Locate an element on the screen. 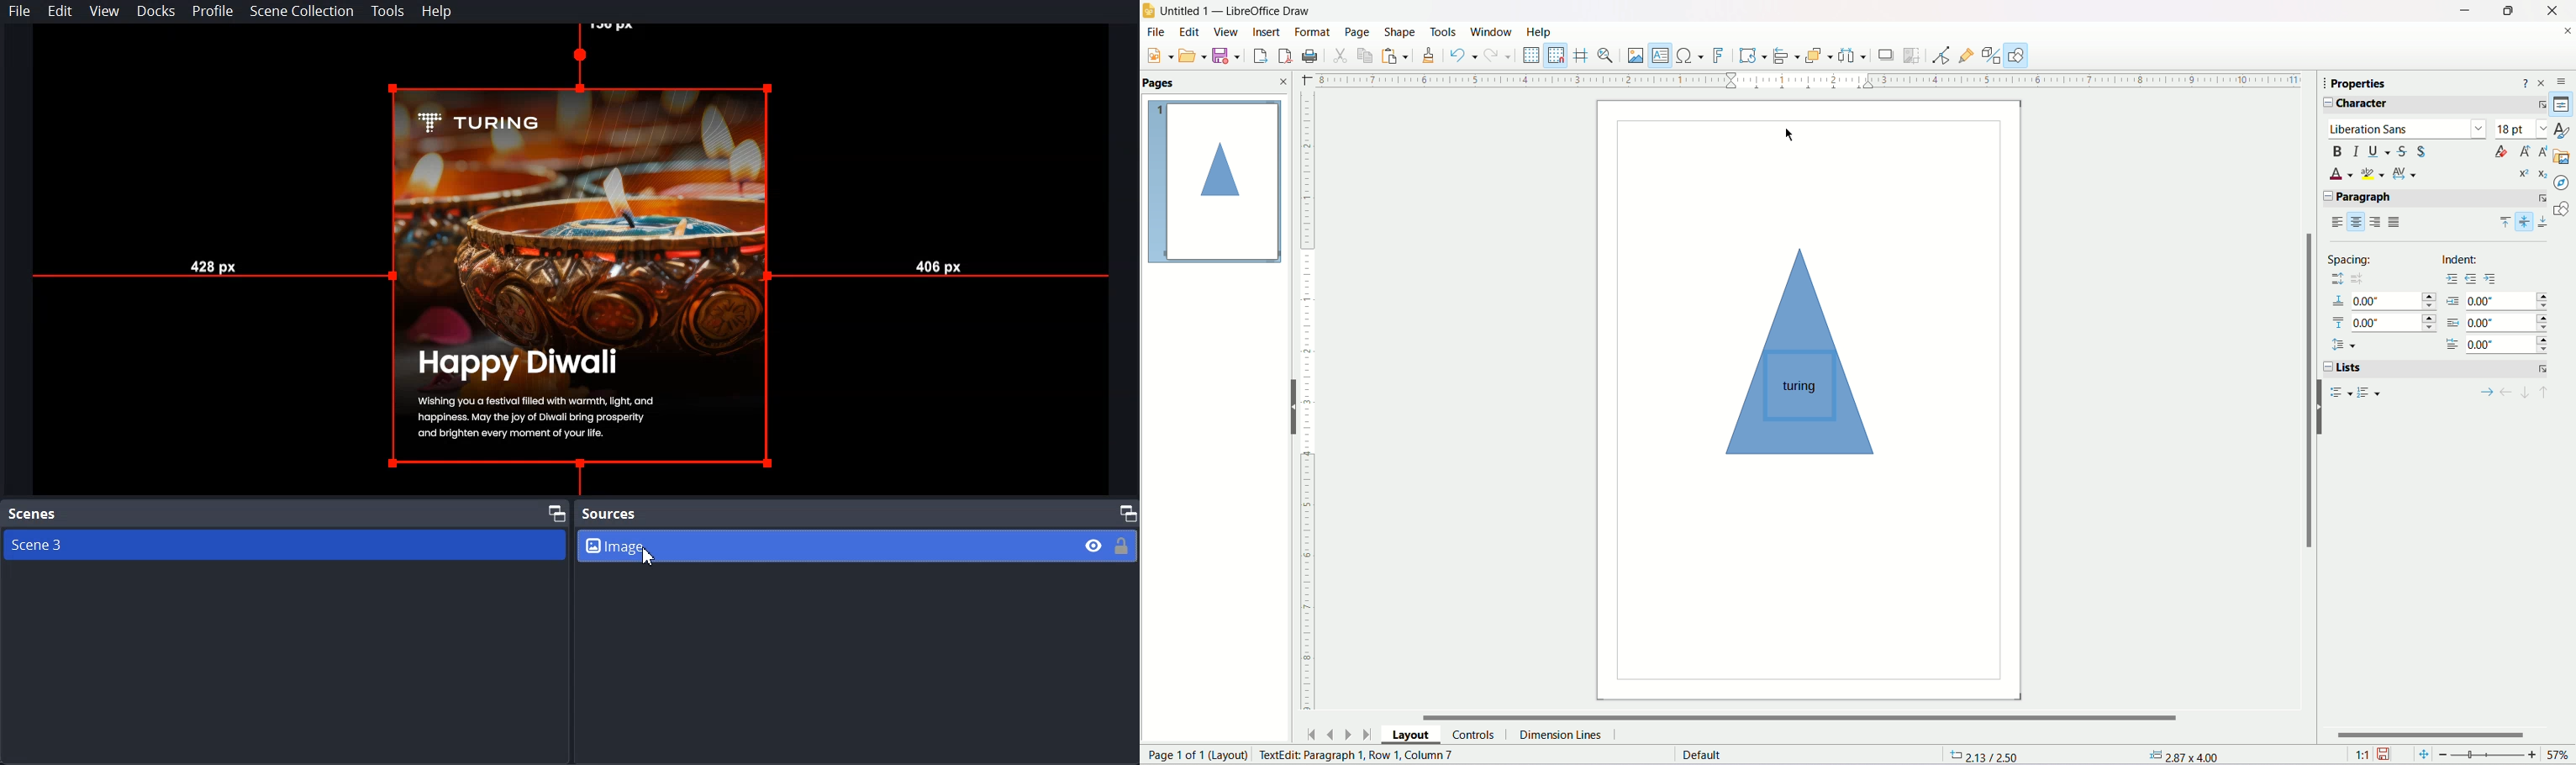 The image size is (2576, 784). Close is located at coordinates (1316, 81).